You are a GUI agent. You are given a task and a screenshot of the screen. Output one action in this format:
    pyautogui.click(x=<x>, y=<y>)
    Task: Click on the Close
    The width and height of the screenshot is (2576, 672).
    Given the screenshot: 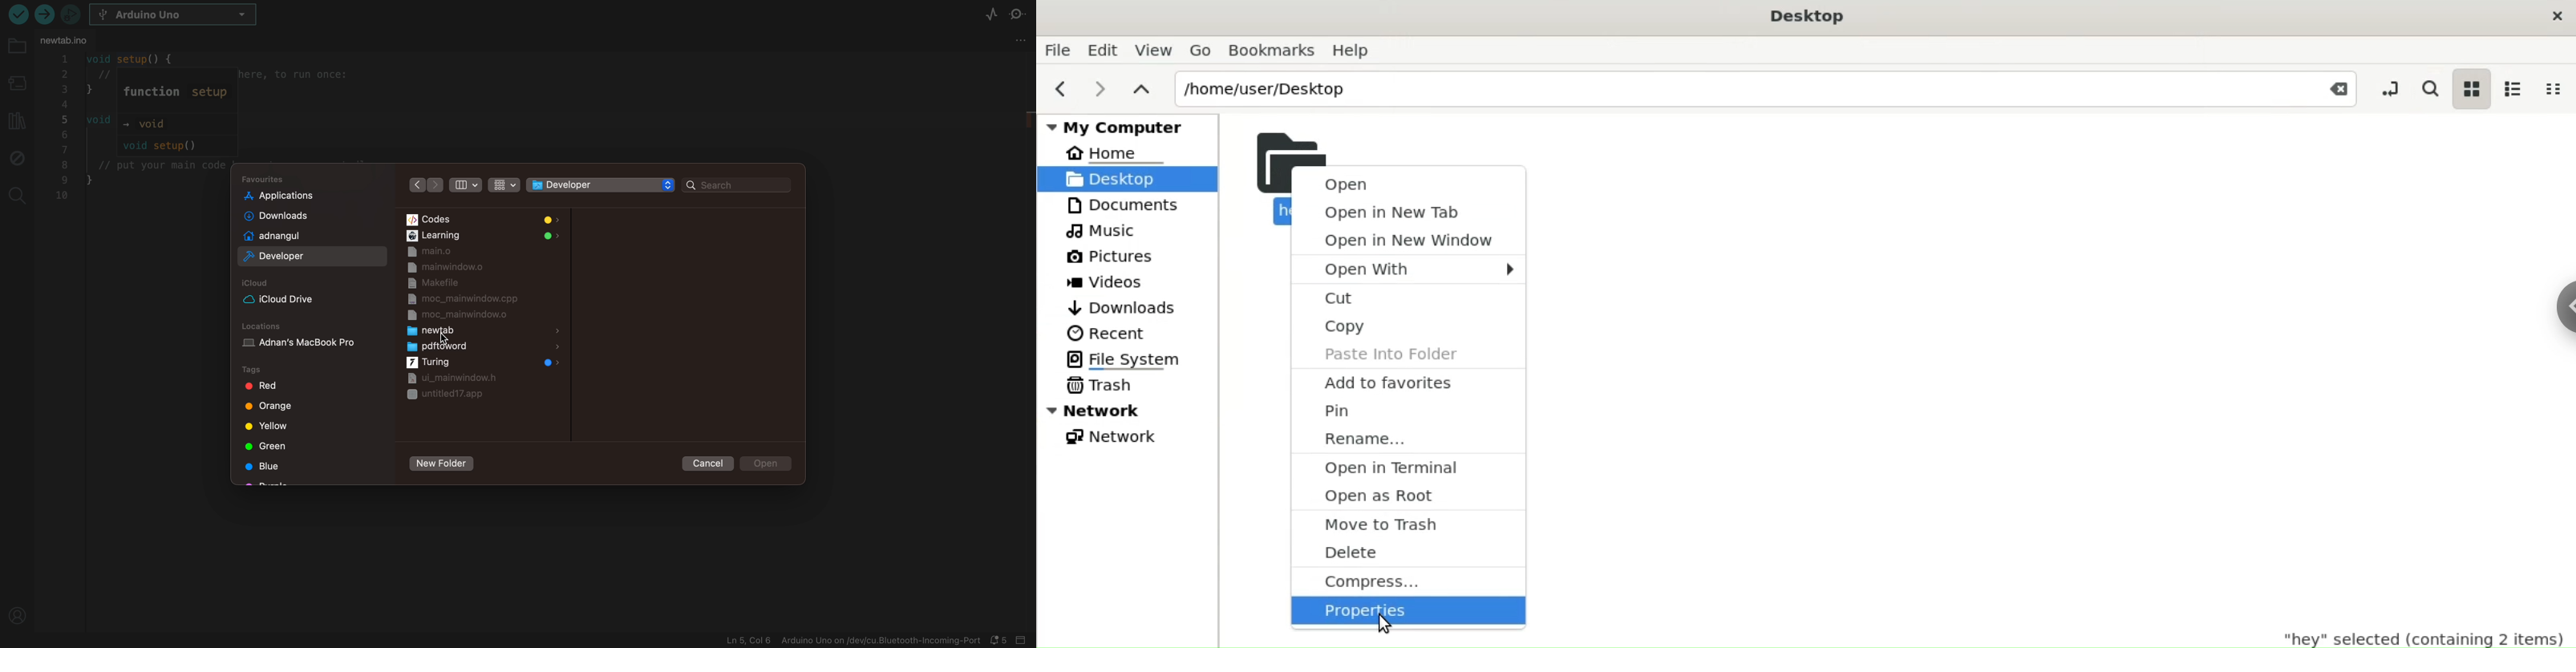 What is the action you would take?
    pyautogui.click(x=2337, y=89)
    